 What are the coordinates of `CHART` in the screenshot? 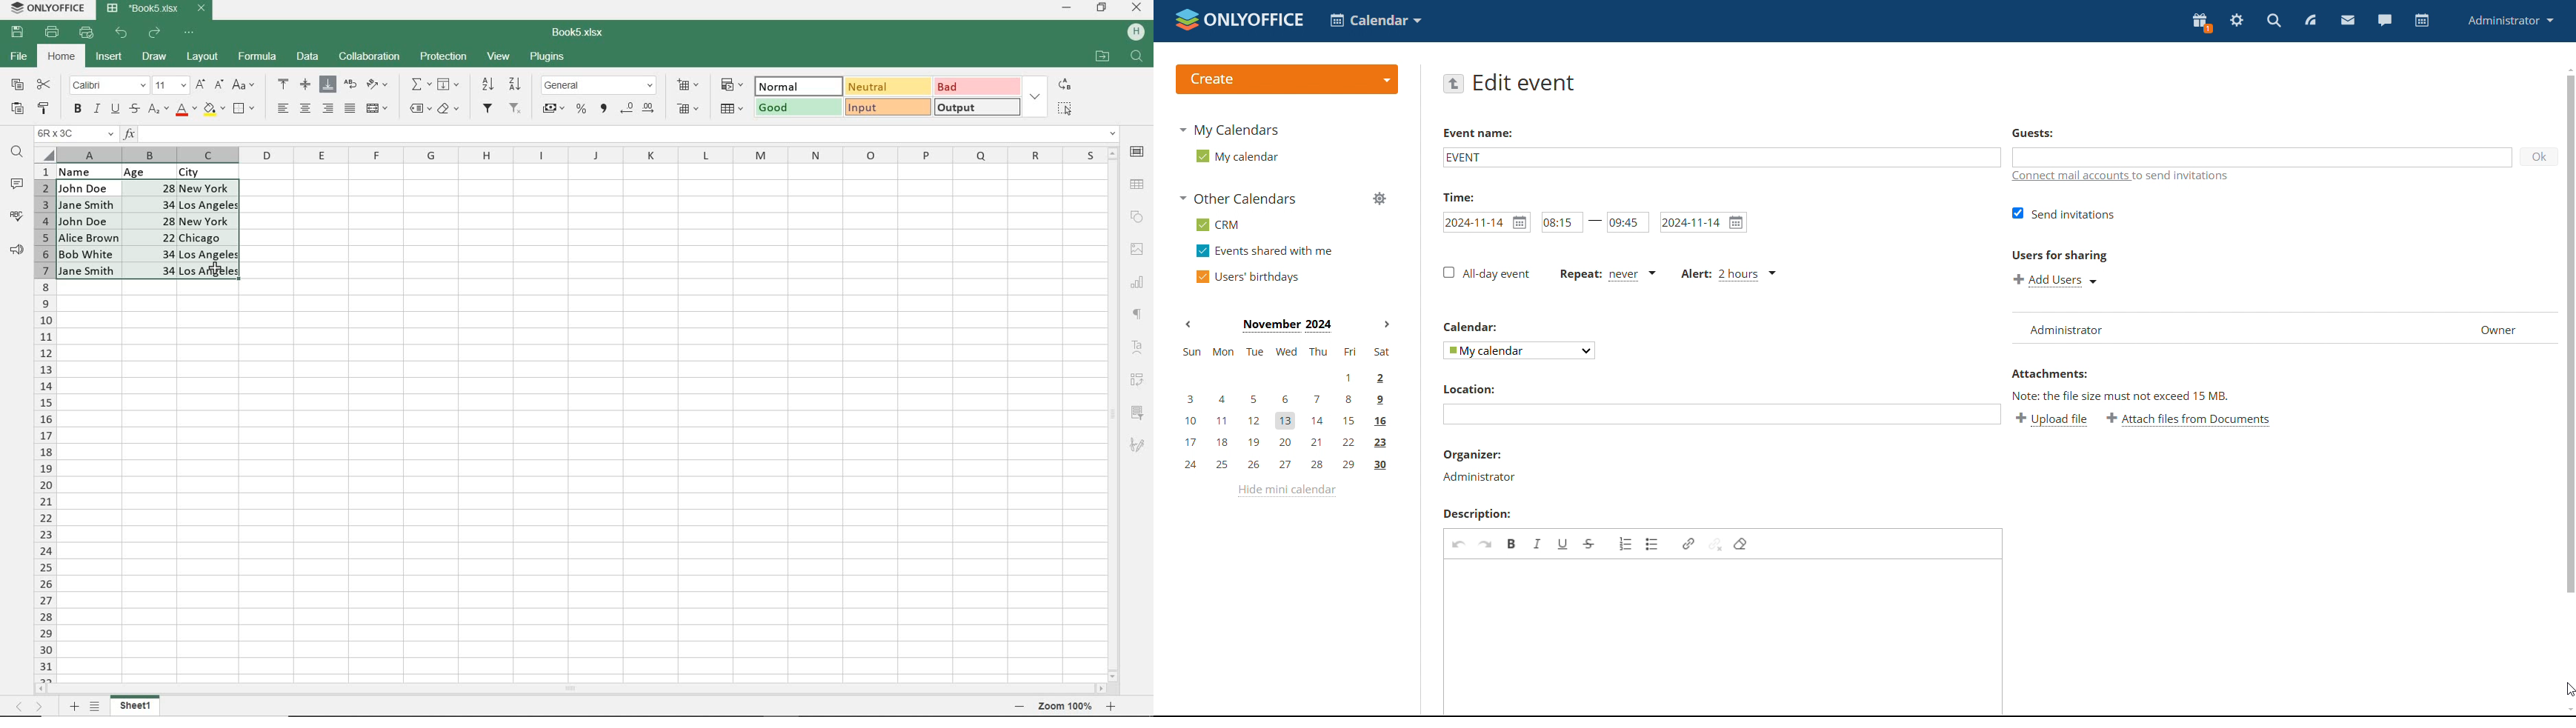 It's located at (1138, 282).